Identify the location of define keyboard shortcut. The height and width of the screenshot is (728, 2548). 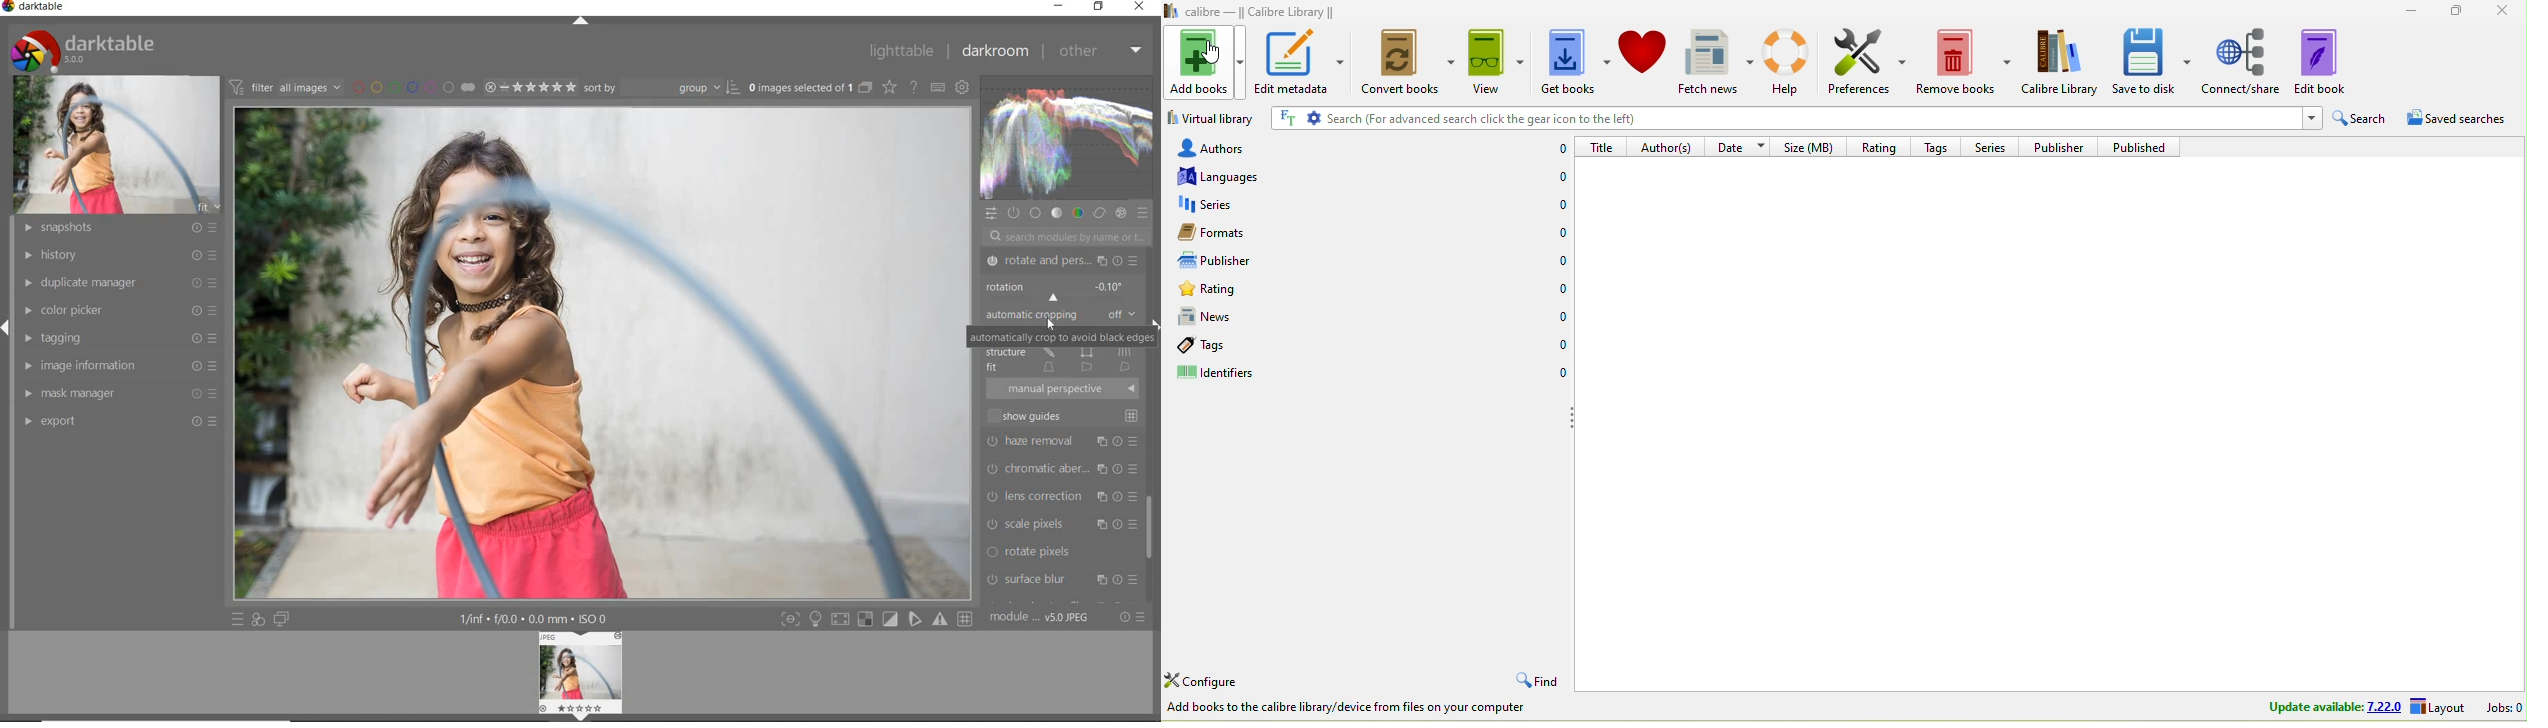
(938, 88).